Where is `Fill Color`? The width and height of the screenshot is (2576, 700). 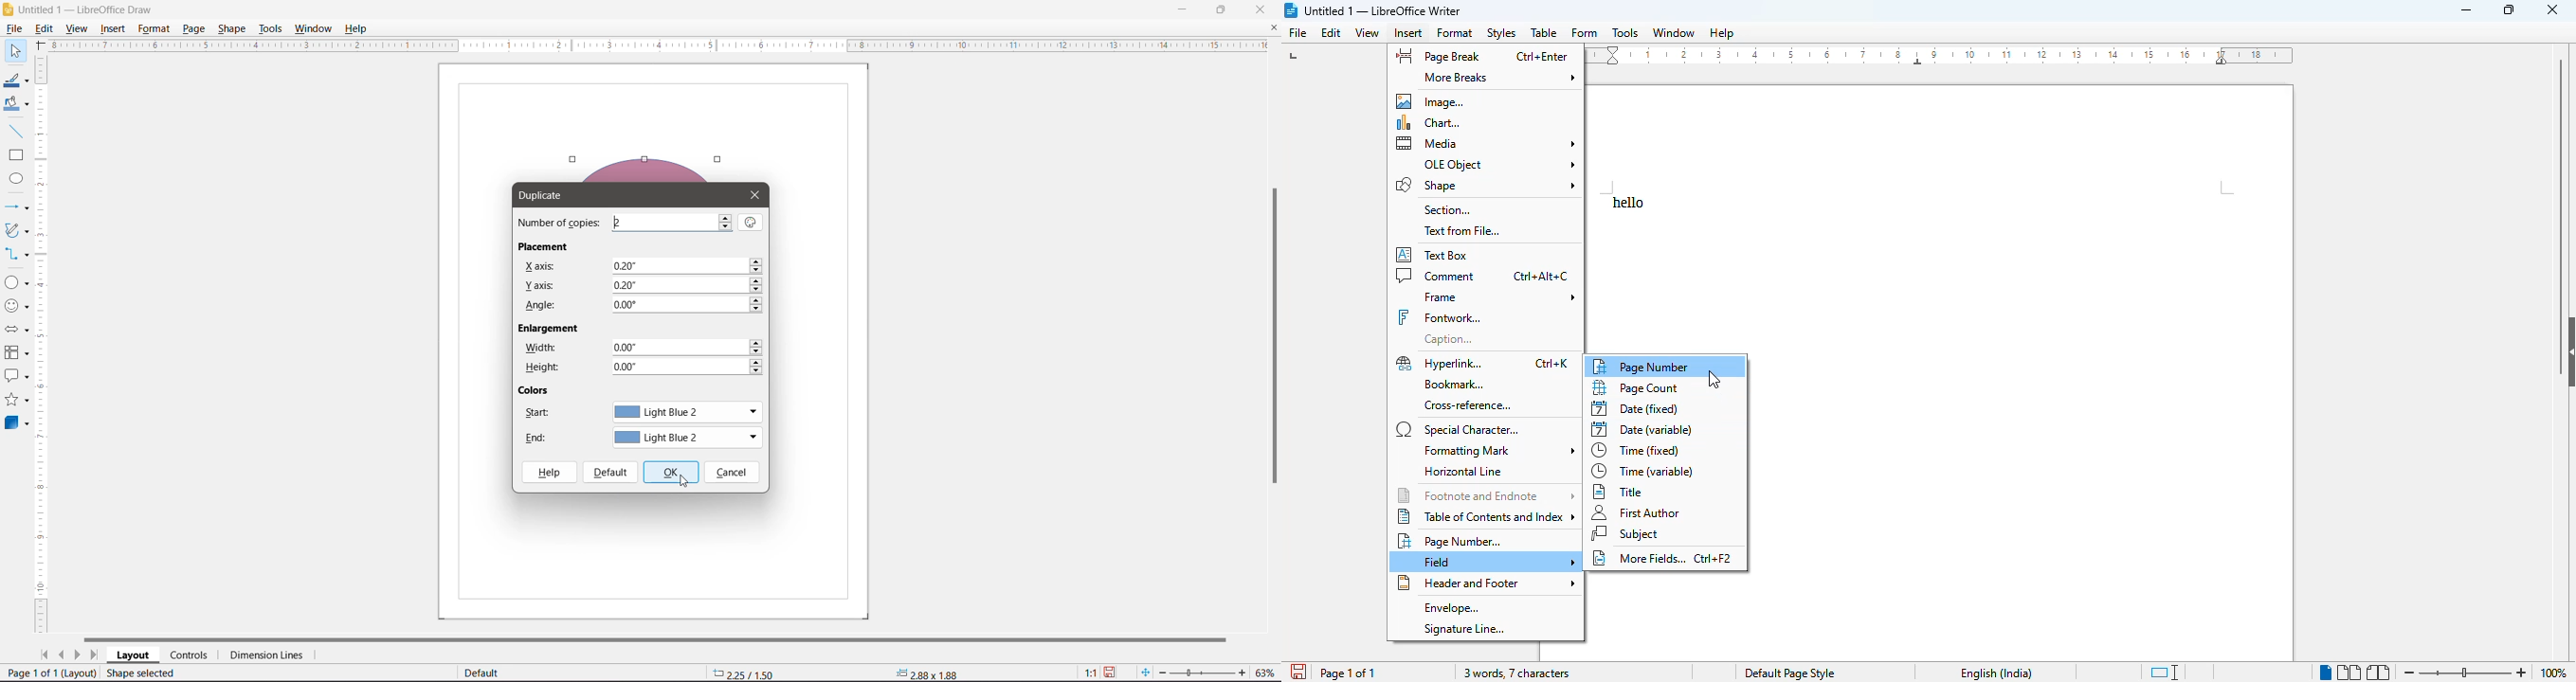 Fill Color is located at coordinates (16, 105).